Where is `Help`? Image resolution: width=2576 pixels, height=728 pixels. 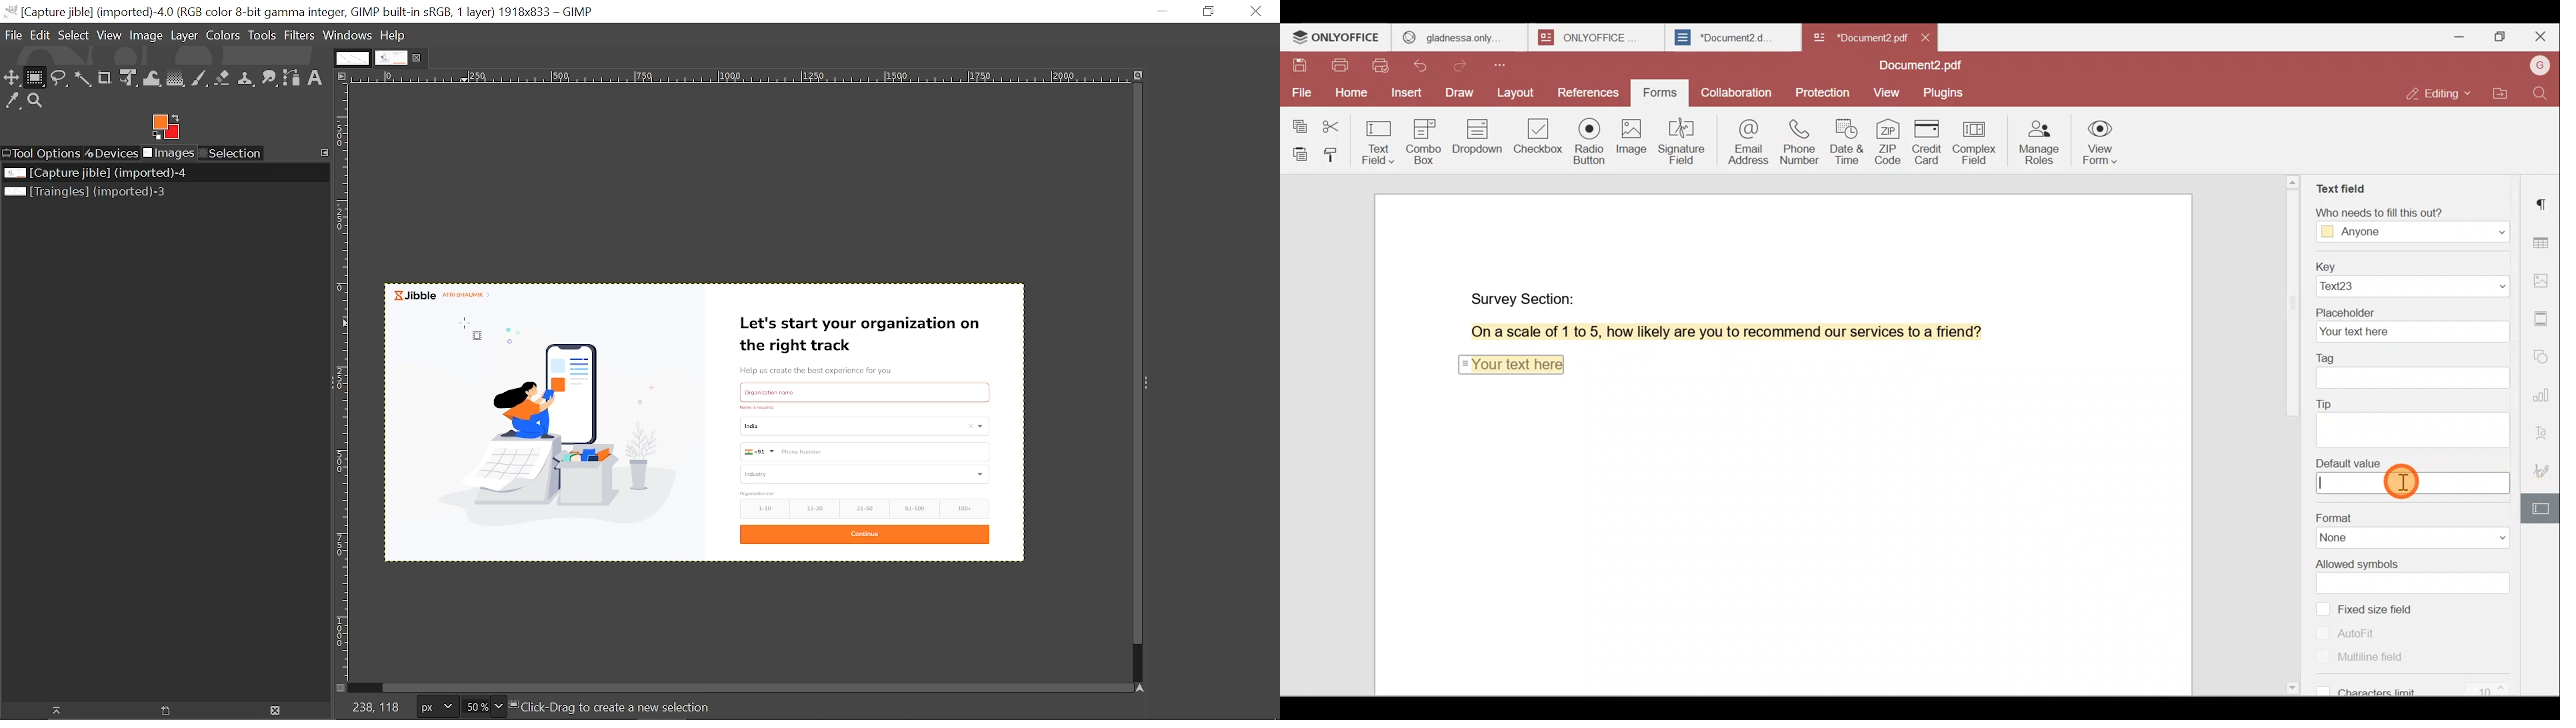 Help is located at coordinates (394, 35).